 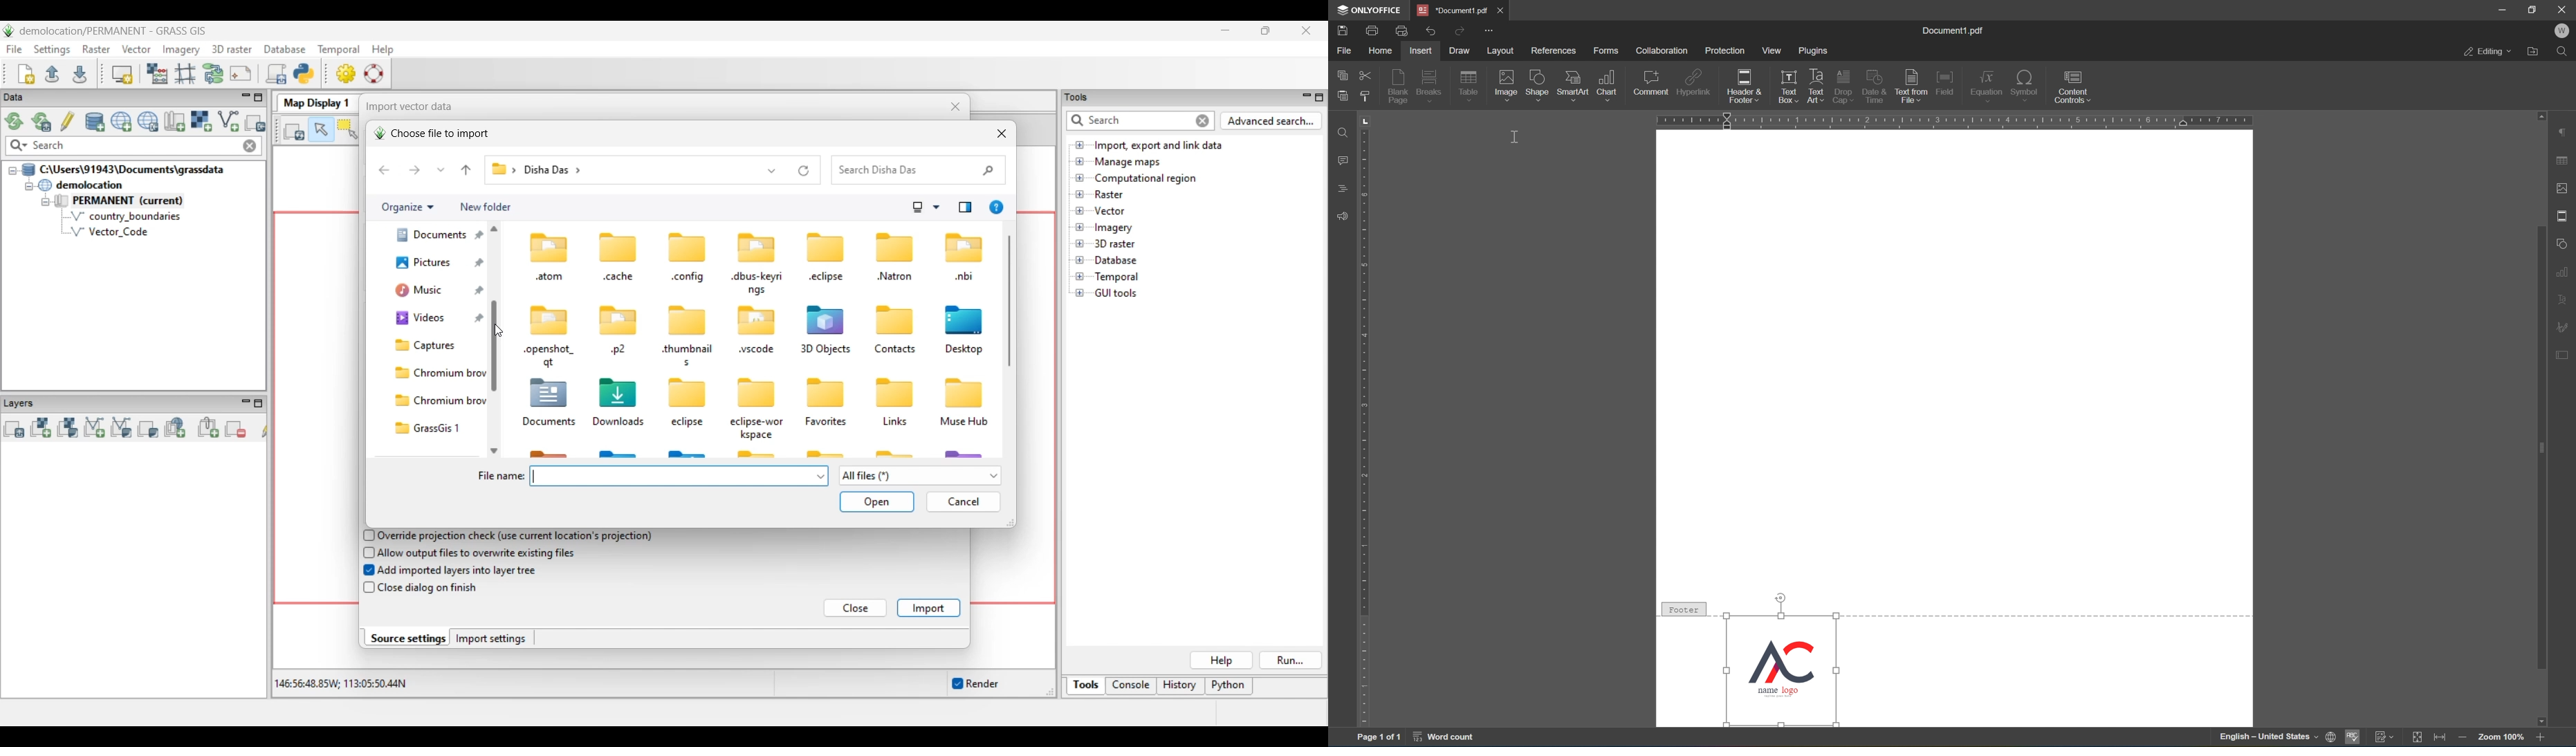 What do you see at coordinates (1797, 98) in the screenshot?
I see `edit header or footer` at bounding box center [1797, 98].